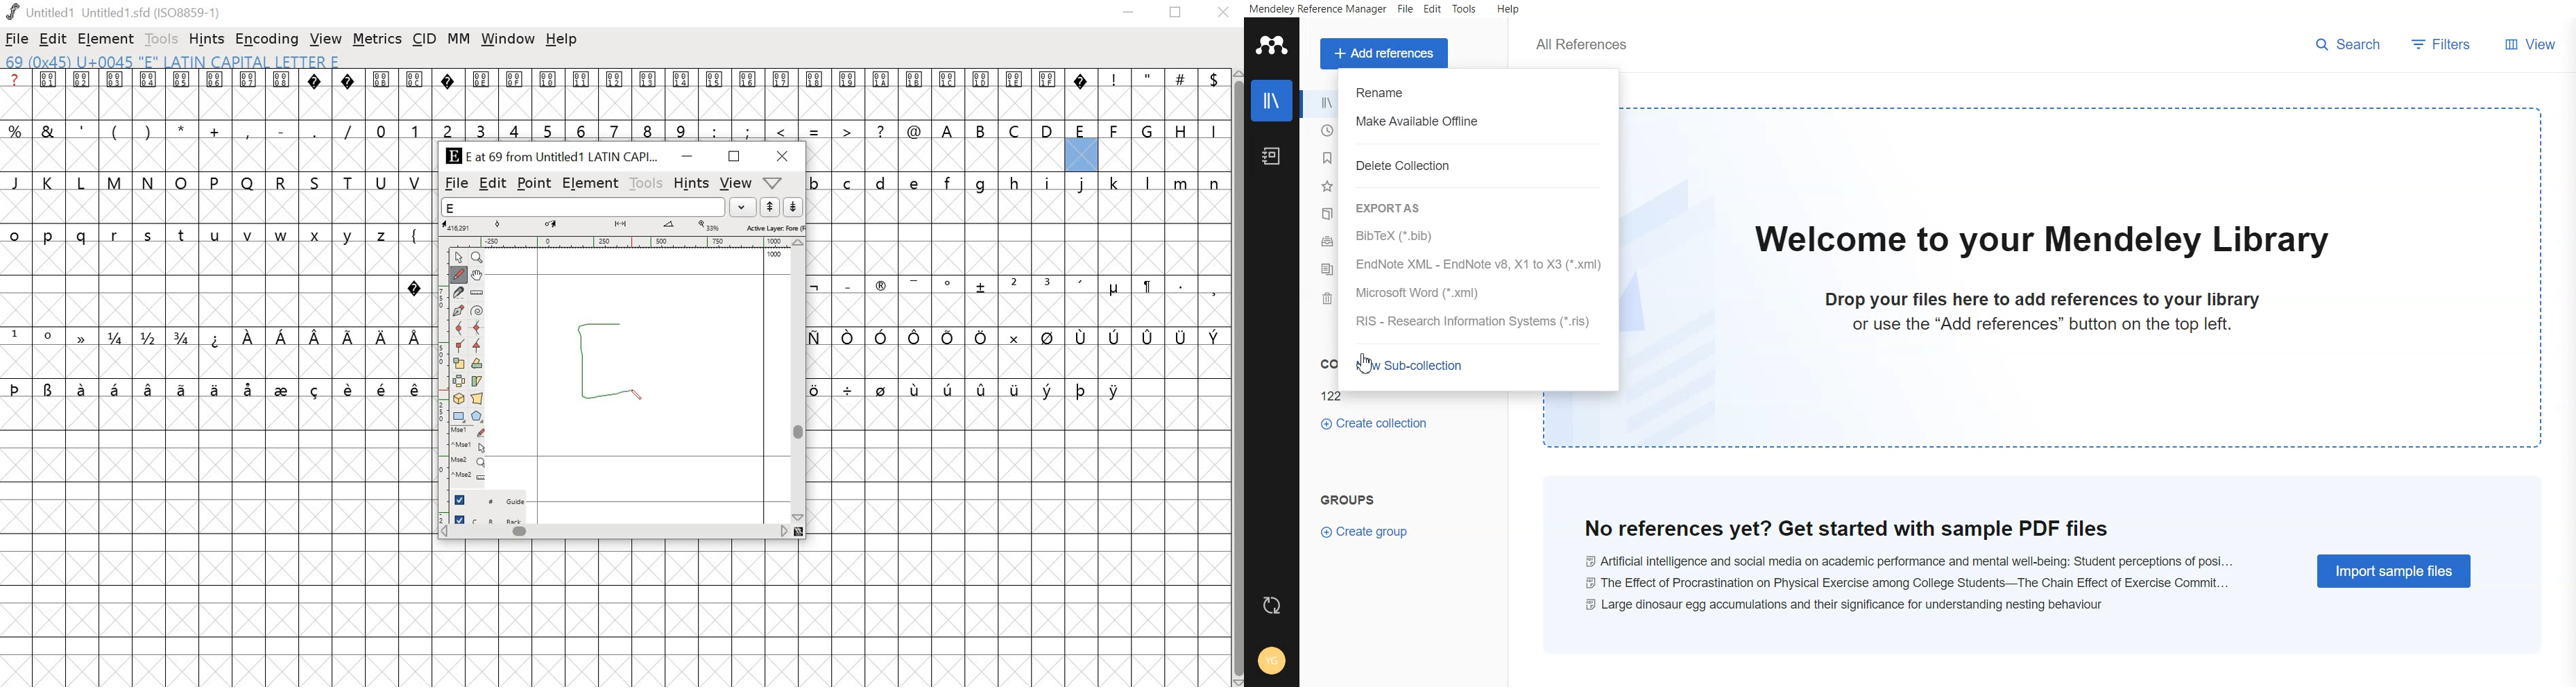 Image resolution: width=2576 pixels, height=700 pixels. I want to click on drop your files here to add references to your library, so click(2045, 300).